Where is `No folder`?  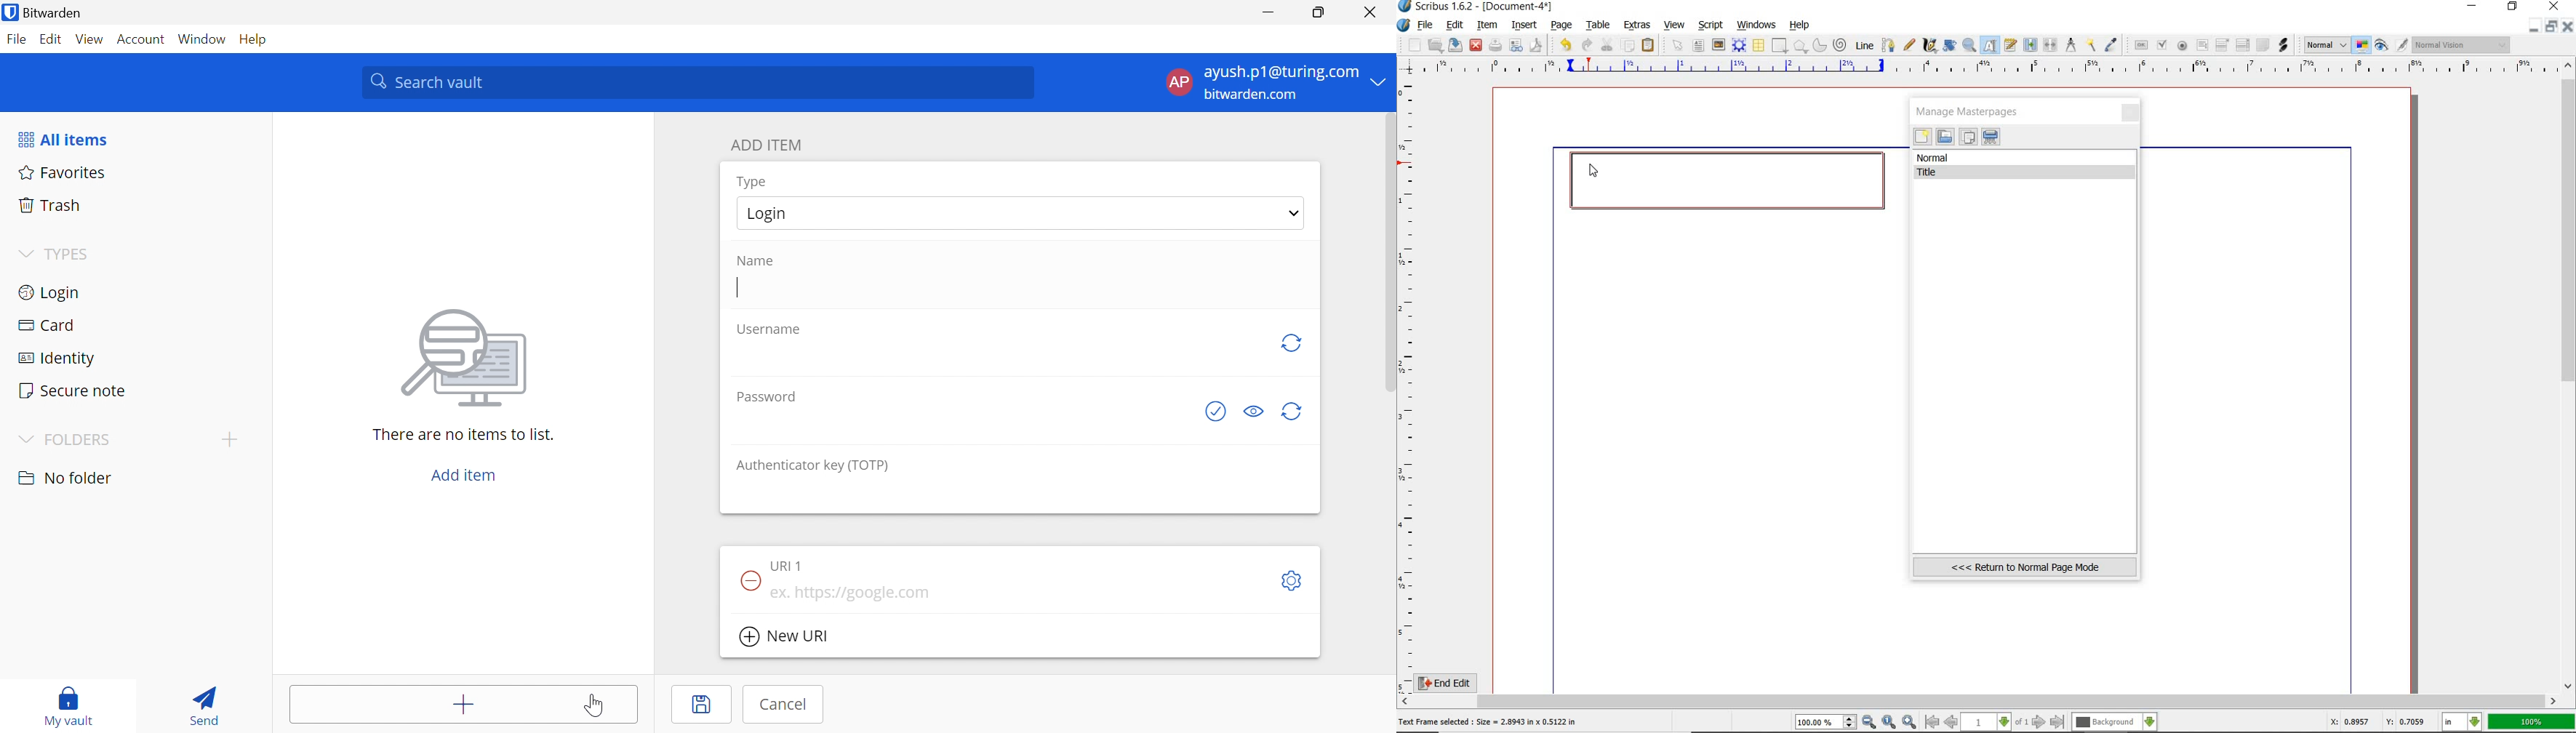 No folder is located at coordinates (66, 479).